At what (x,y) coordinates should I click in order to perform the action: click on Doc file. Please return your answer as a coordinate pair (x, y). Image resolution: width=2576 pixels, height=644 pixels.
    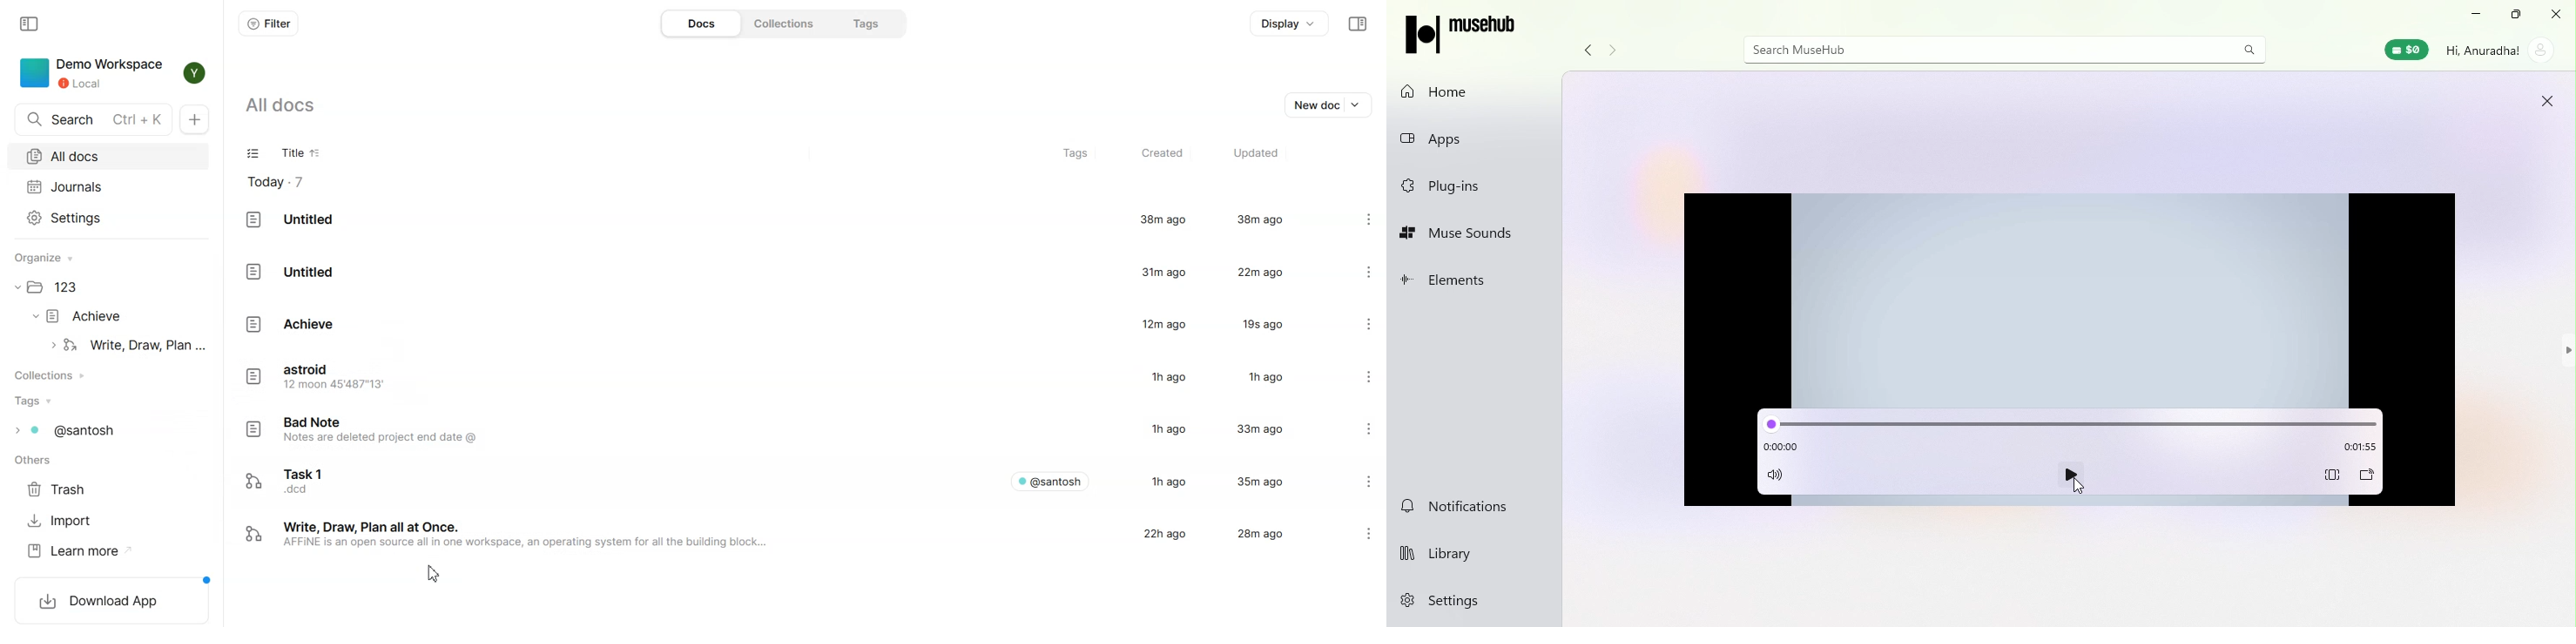
    Looking at the image, I should click on (129, 345).